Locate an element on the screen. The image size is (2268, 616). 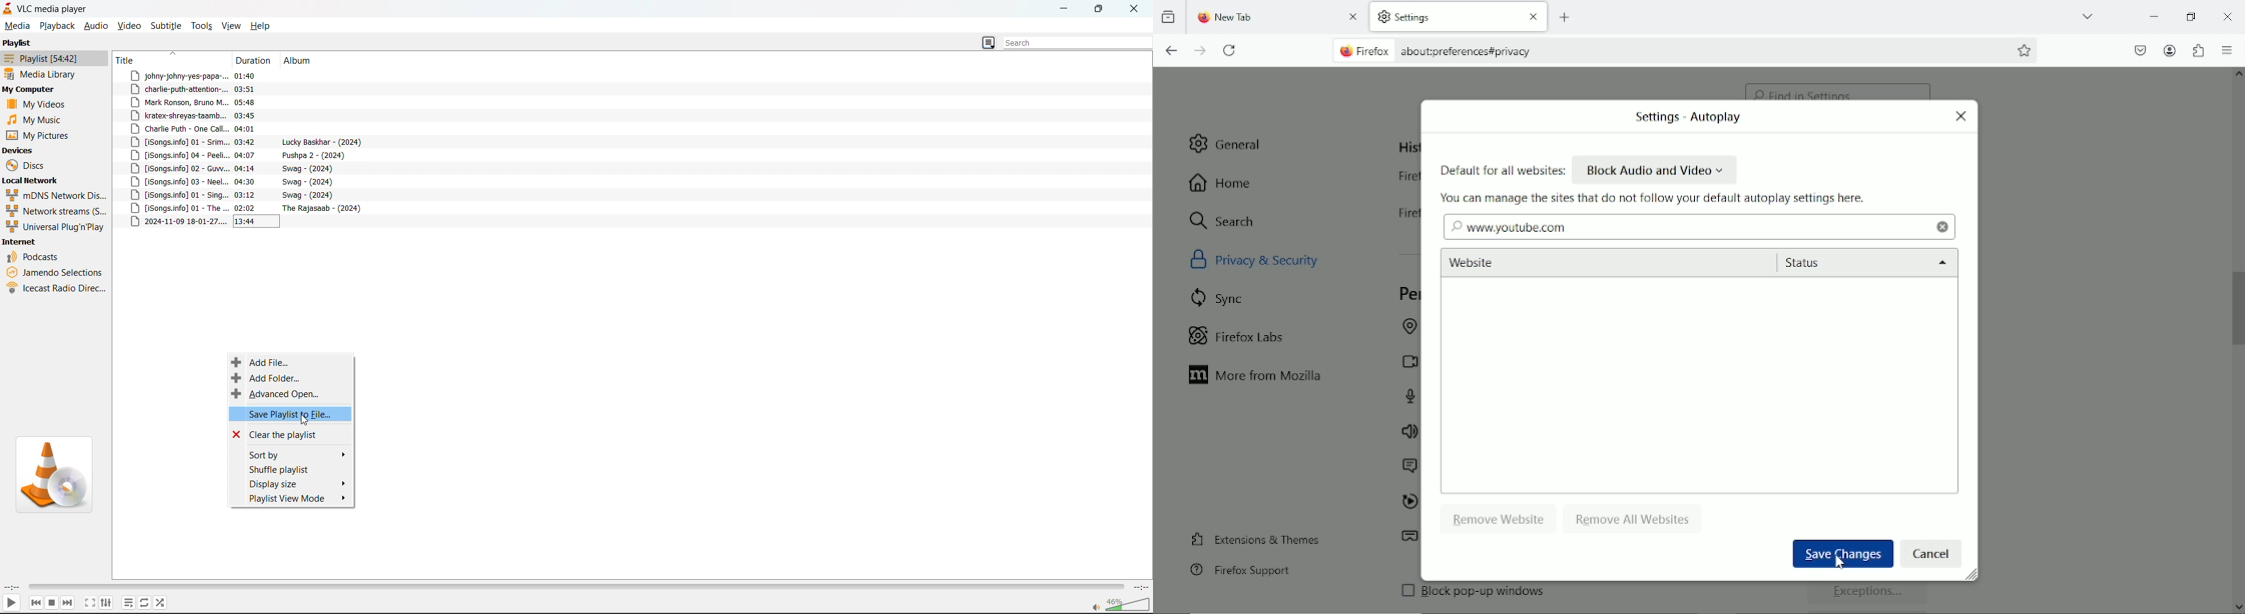
permissions is located at coordinates (1408, 294).